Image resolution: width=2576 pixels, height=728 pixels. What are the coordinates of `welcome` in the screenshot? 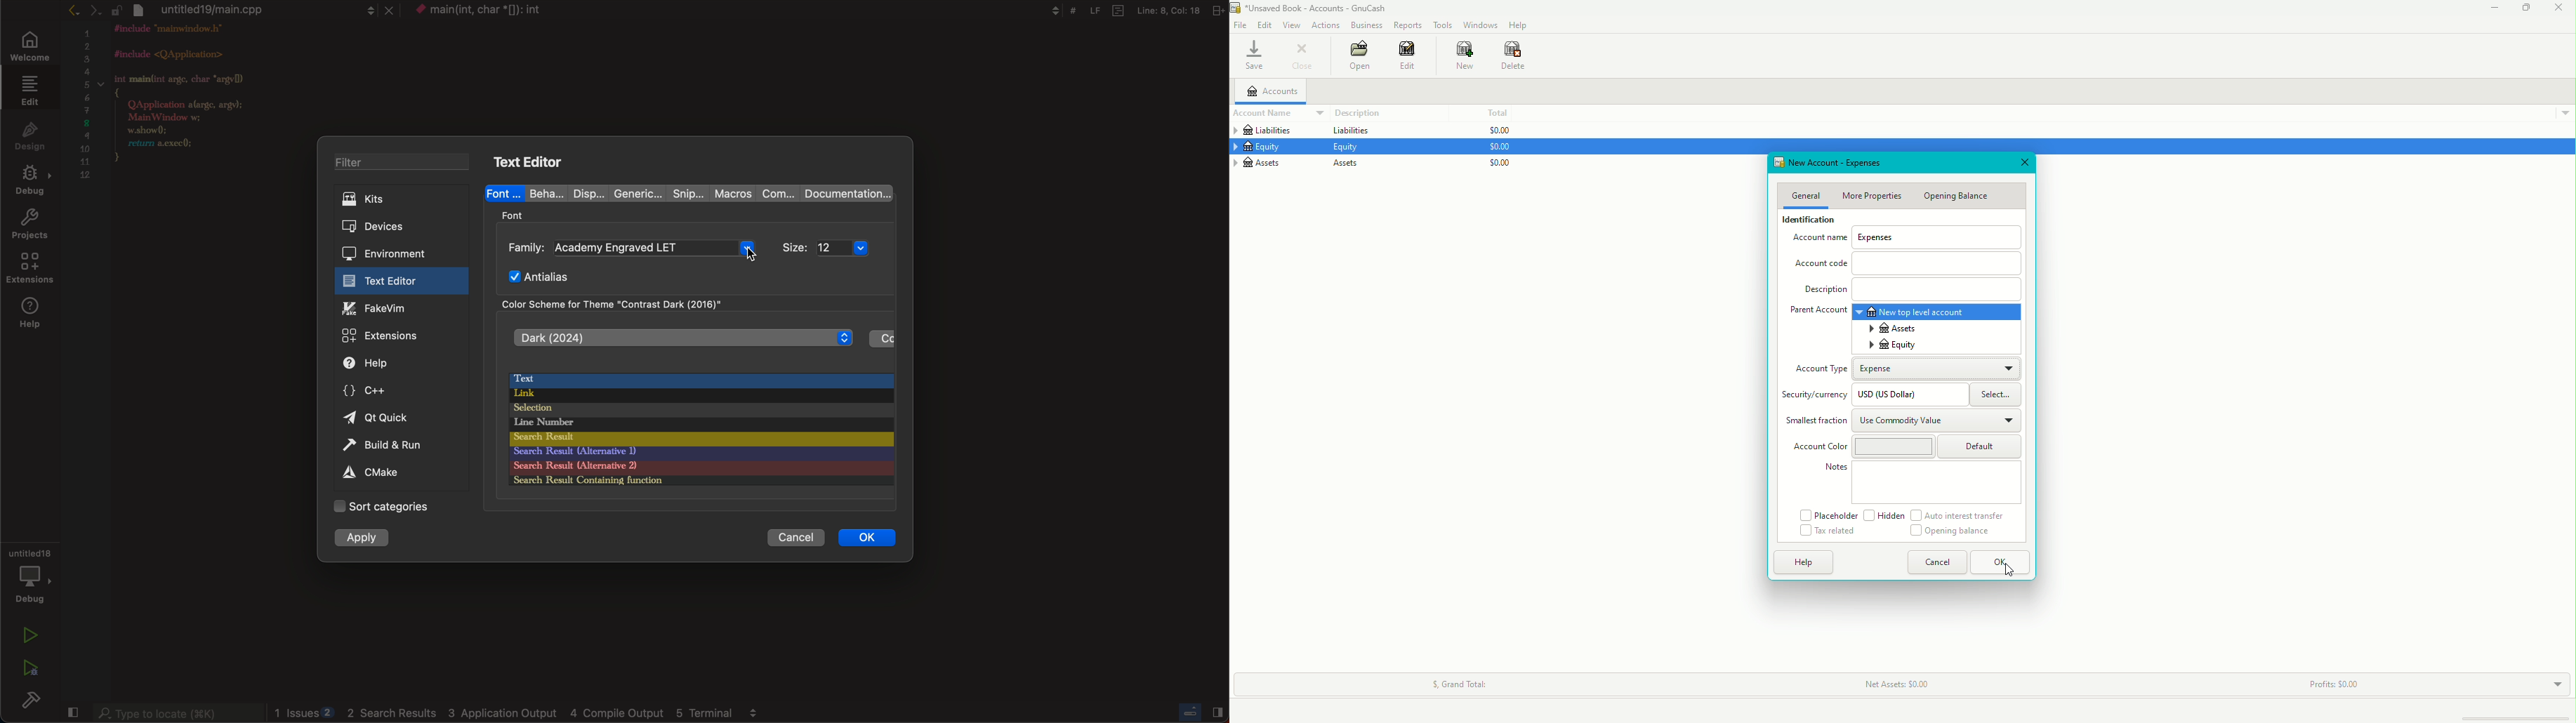 It's located at (32, 48).